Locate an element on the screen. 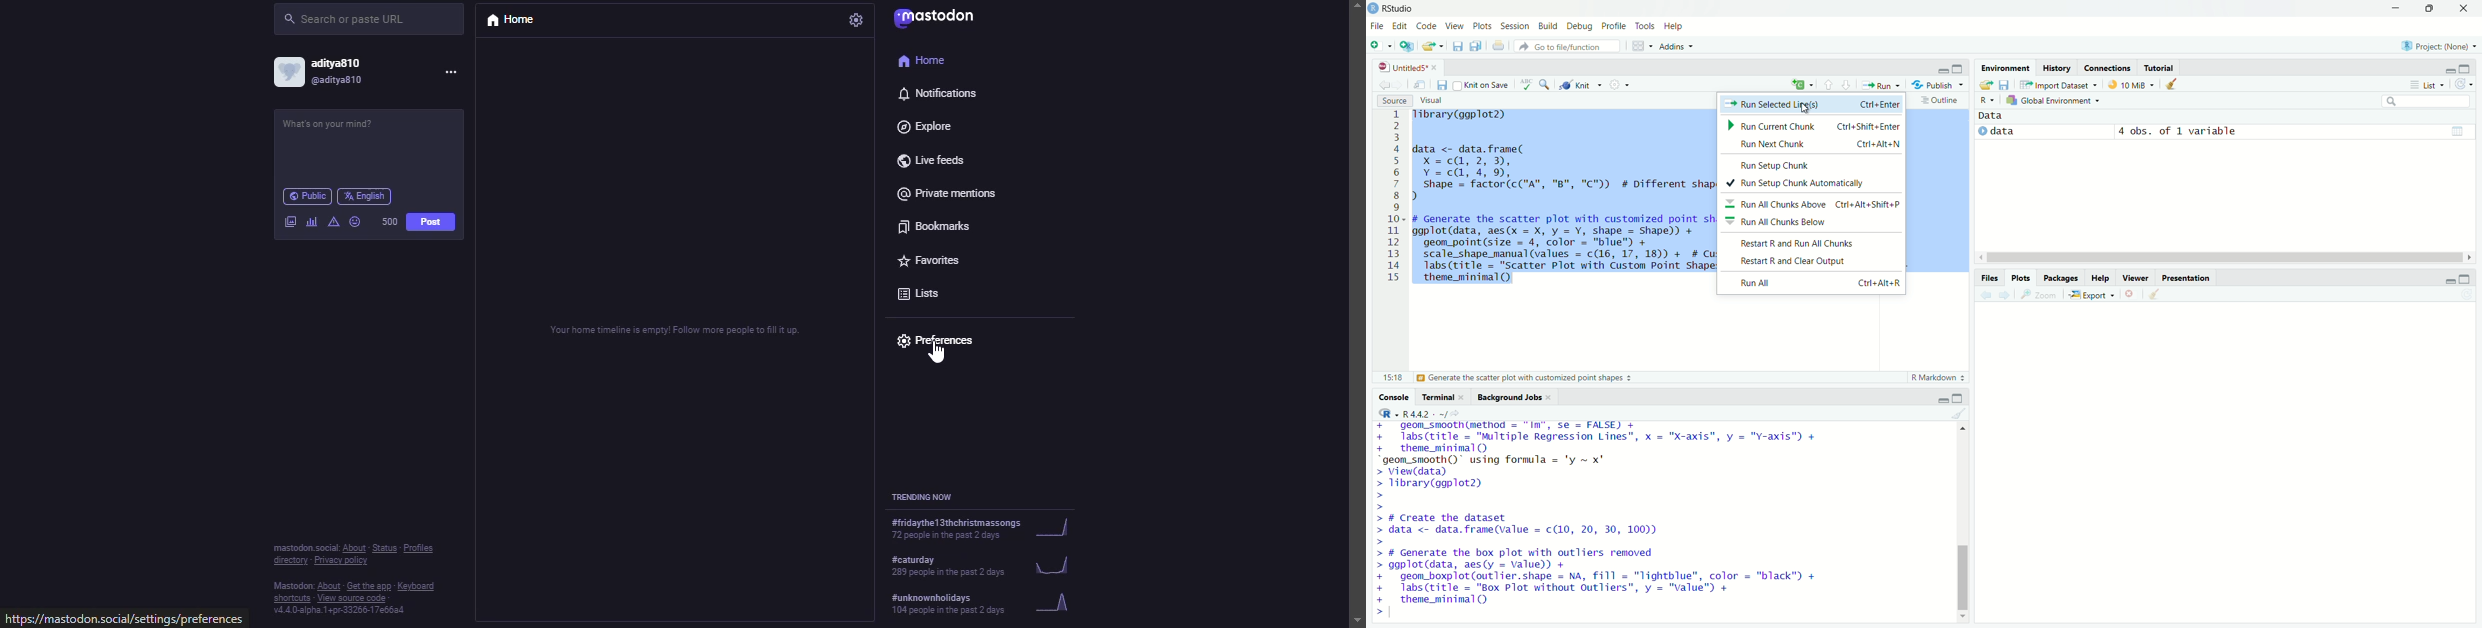  restore is located at coordinates (2431, 9).